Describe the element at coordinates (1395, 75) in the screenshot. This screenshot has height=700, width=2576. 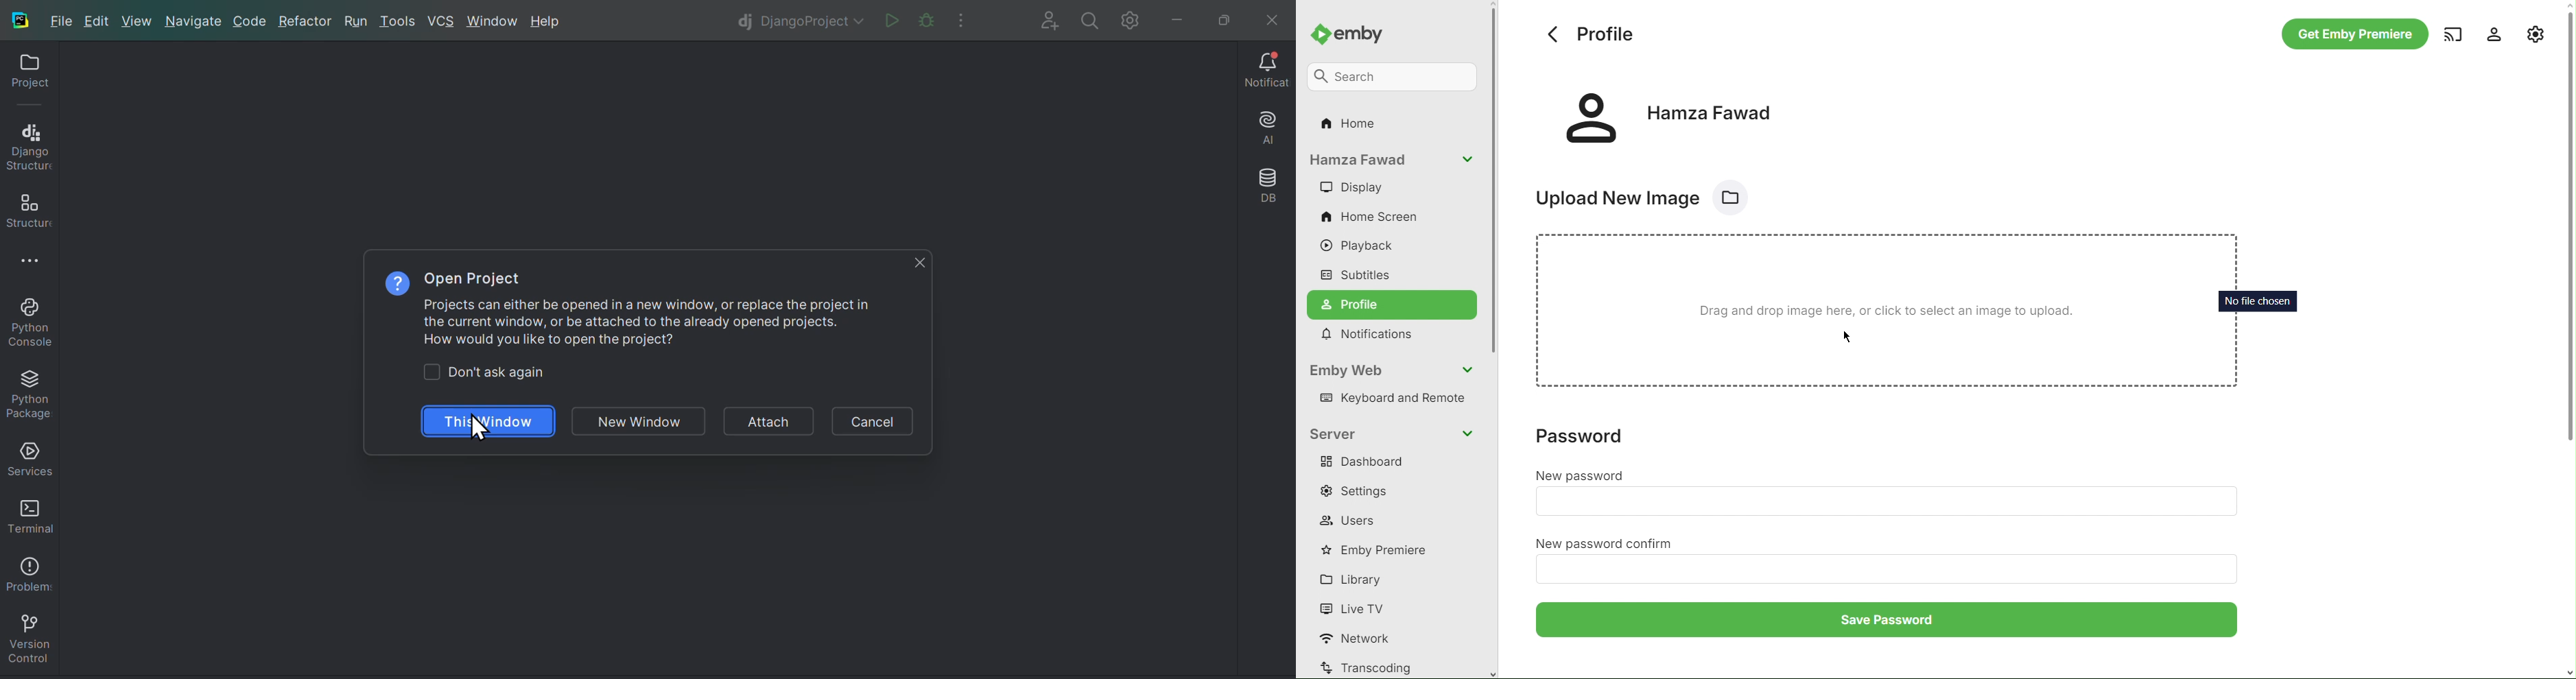
I see `Search` at that location.